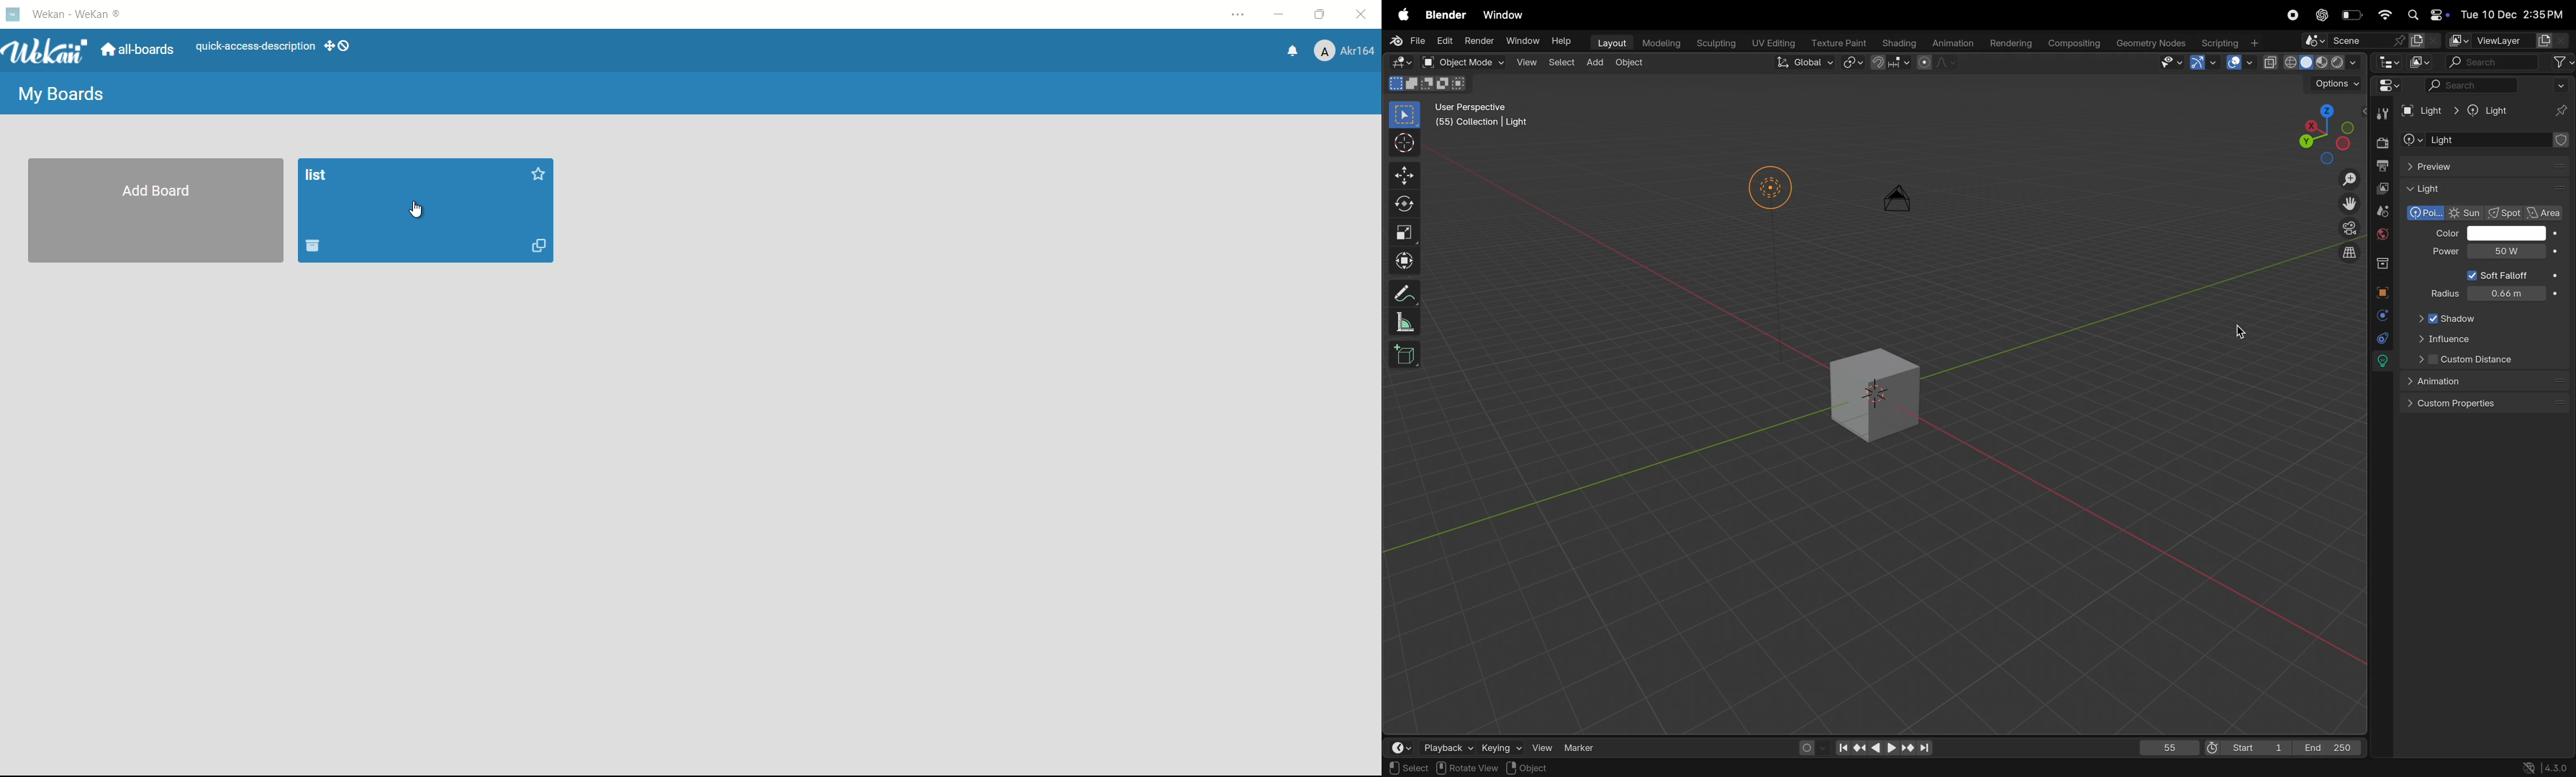  What do you see at coordinates (2544, 766) in the screenshot?
I see `versions` at bounding box center [2544, 766].